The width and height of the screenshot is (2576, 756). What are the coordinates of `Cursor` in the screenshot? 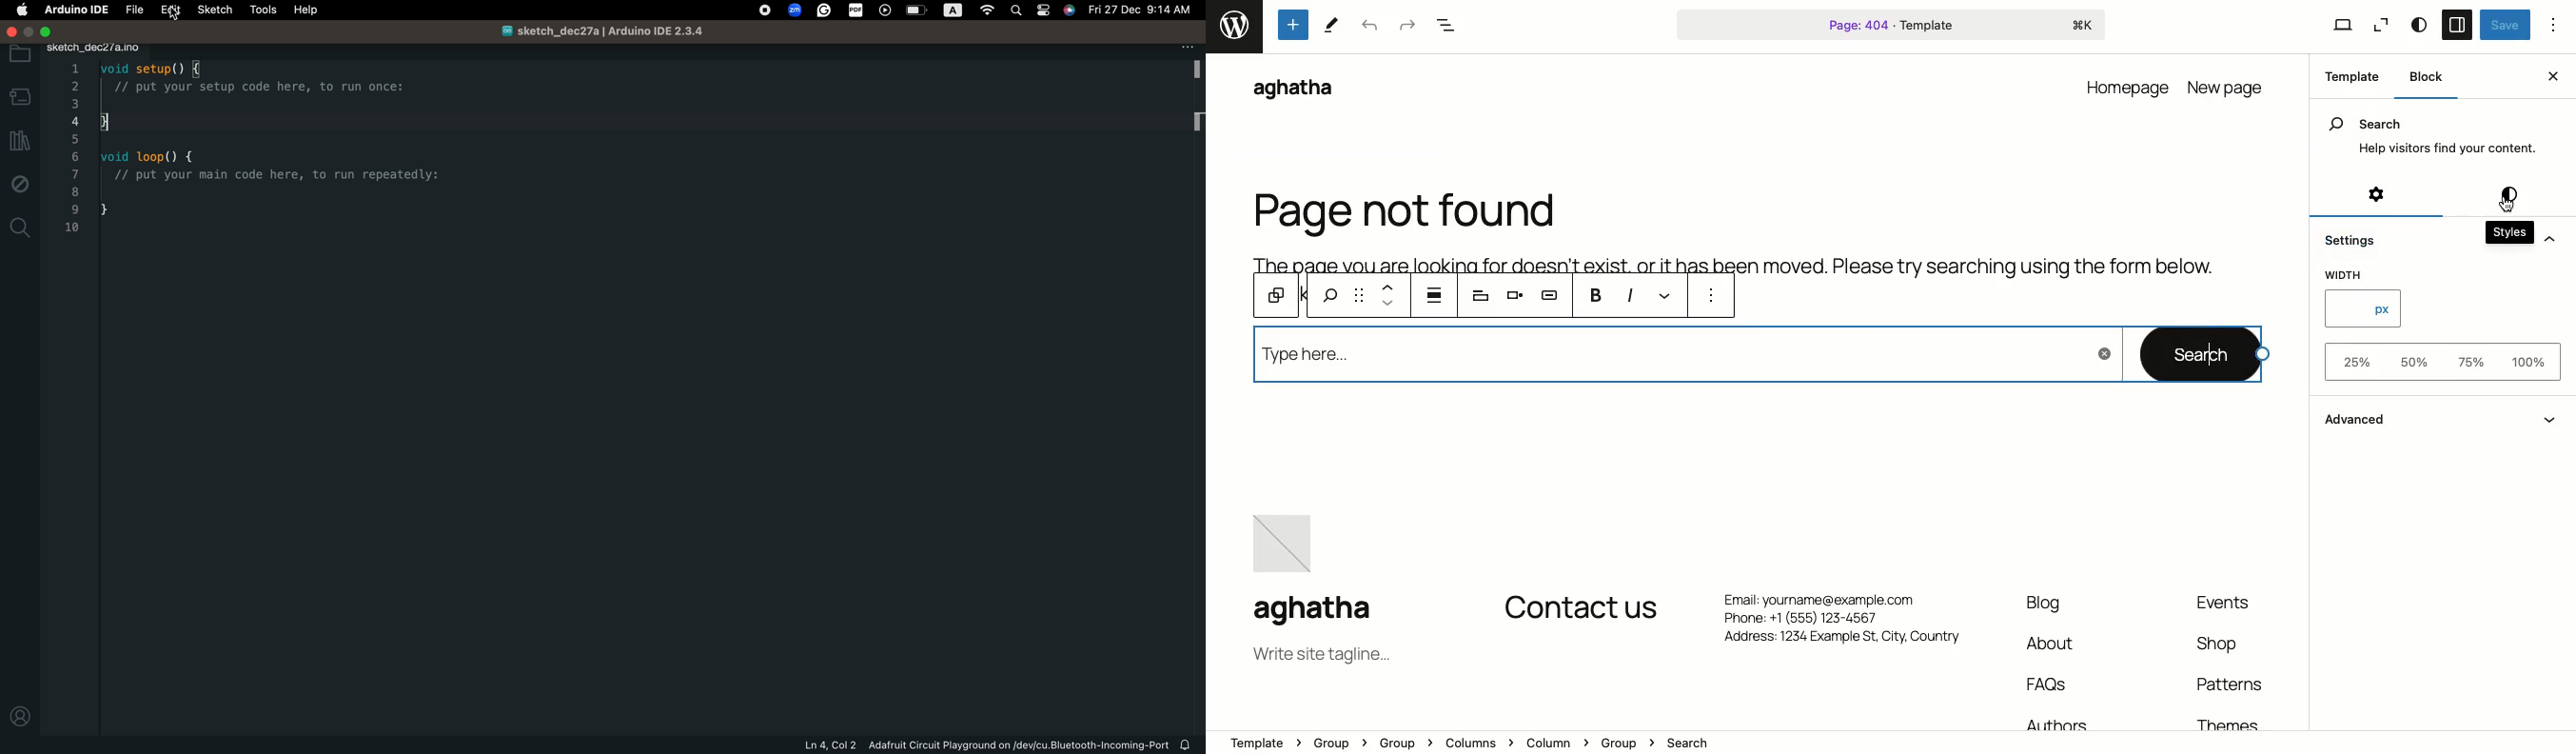 It's located at (2507, 203).